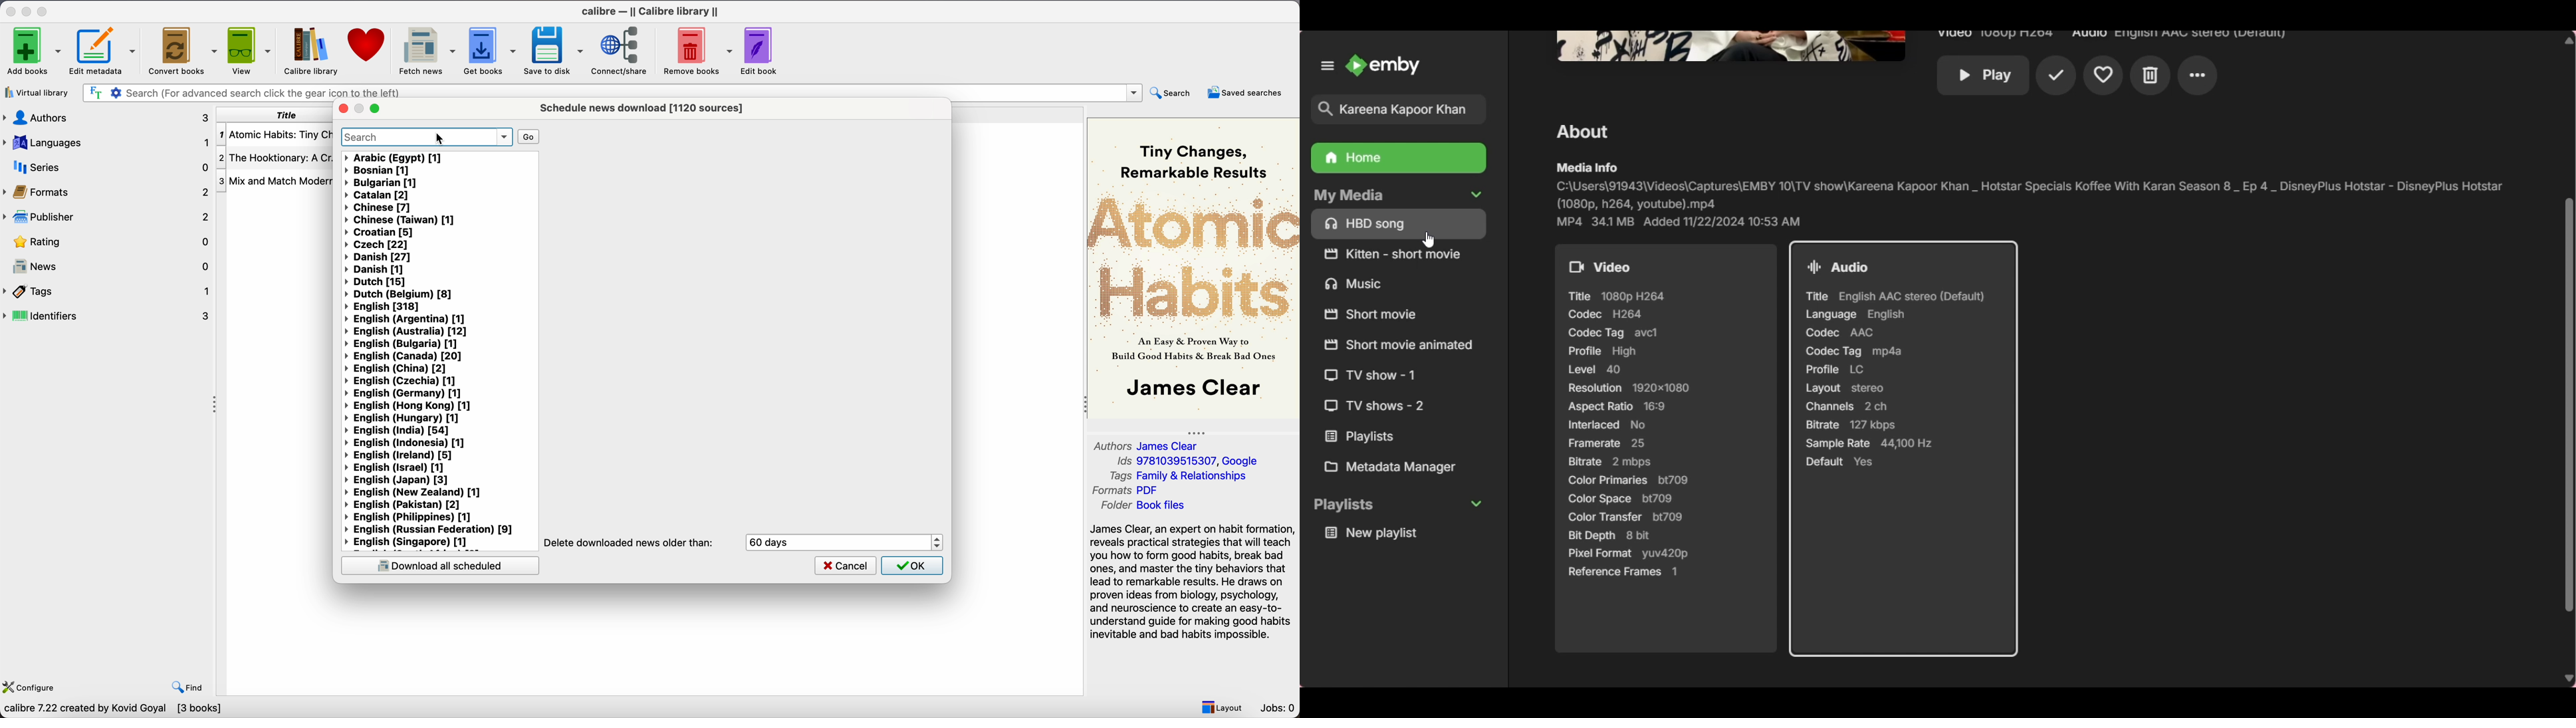 The image size is (2576, 728). Describe the element at coordinates (36, 92) in the screenshot. I see `virtual library` at that location.